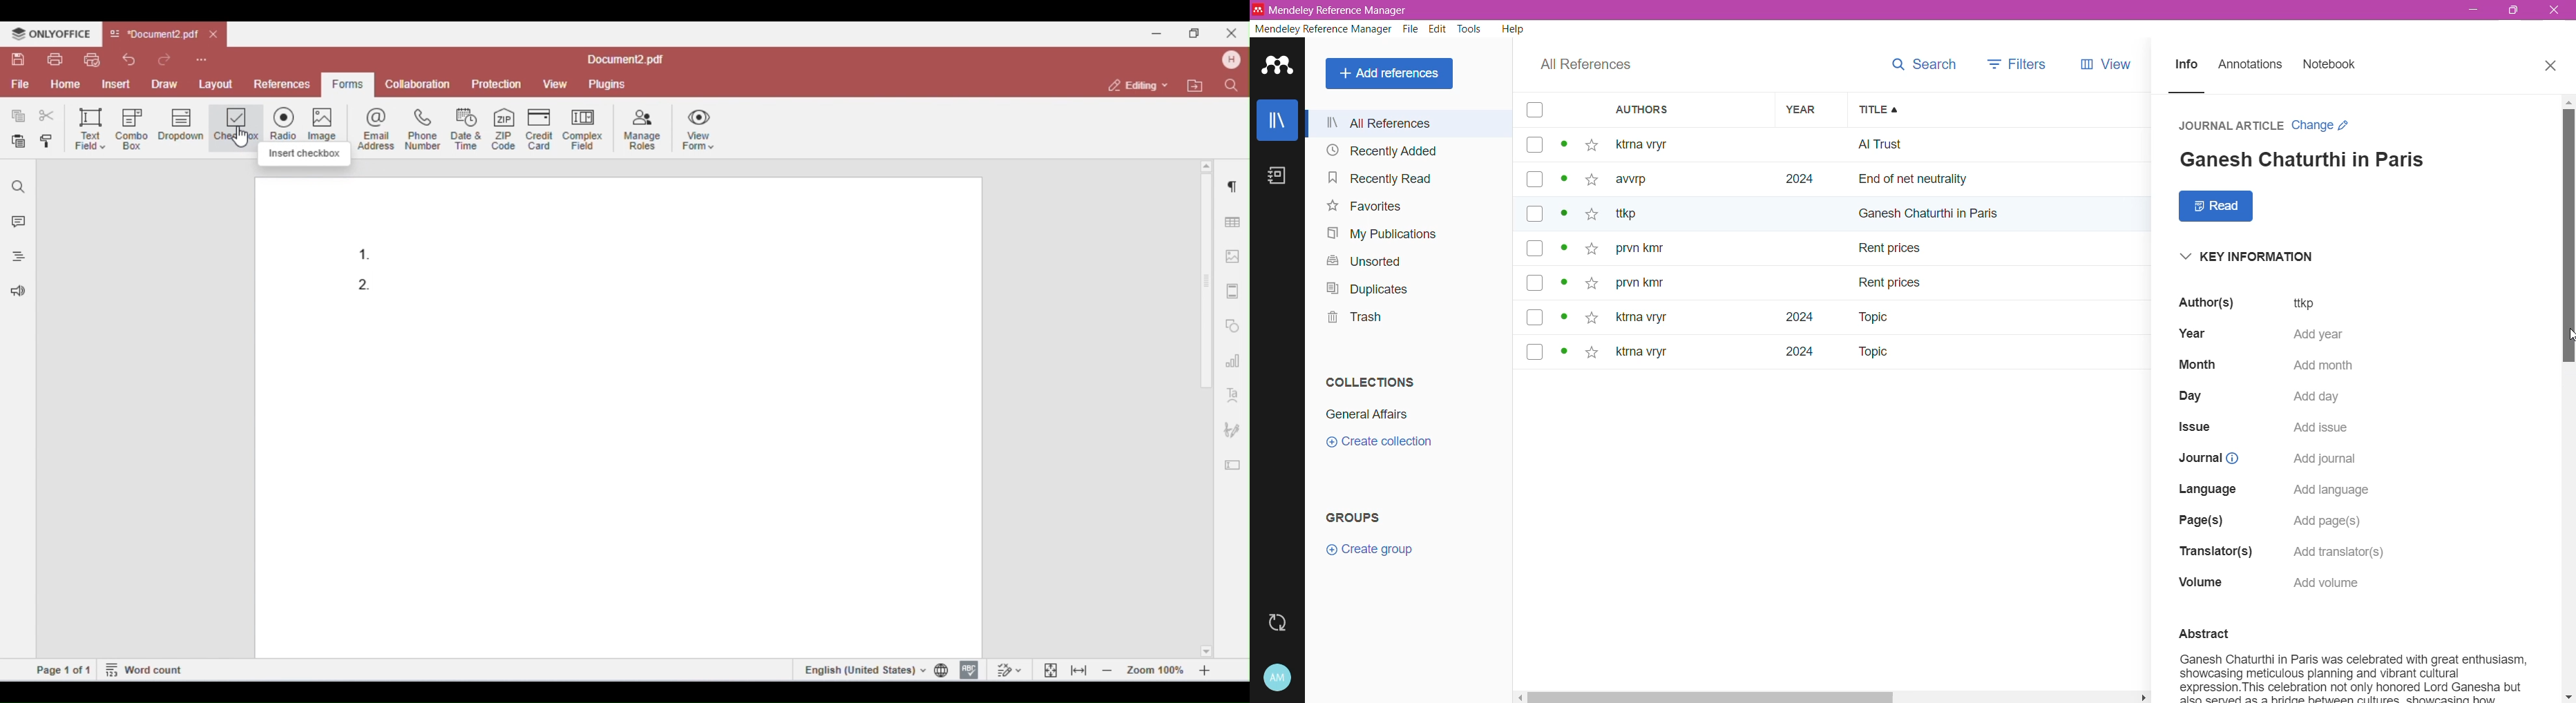 The width and height of the screenshot is (2576, 728). Describe the element at coordinates (1364, 207) in the screenshot. I see `Favorites` at that location.